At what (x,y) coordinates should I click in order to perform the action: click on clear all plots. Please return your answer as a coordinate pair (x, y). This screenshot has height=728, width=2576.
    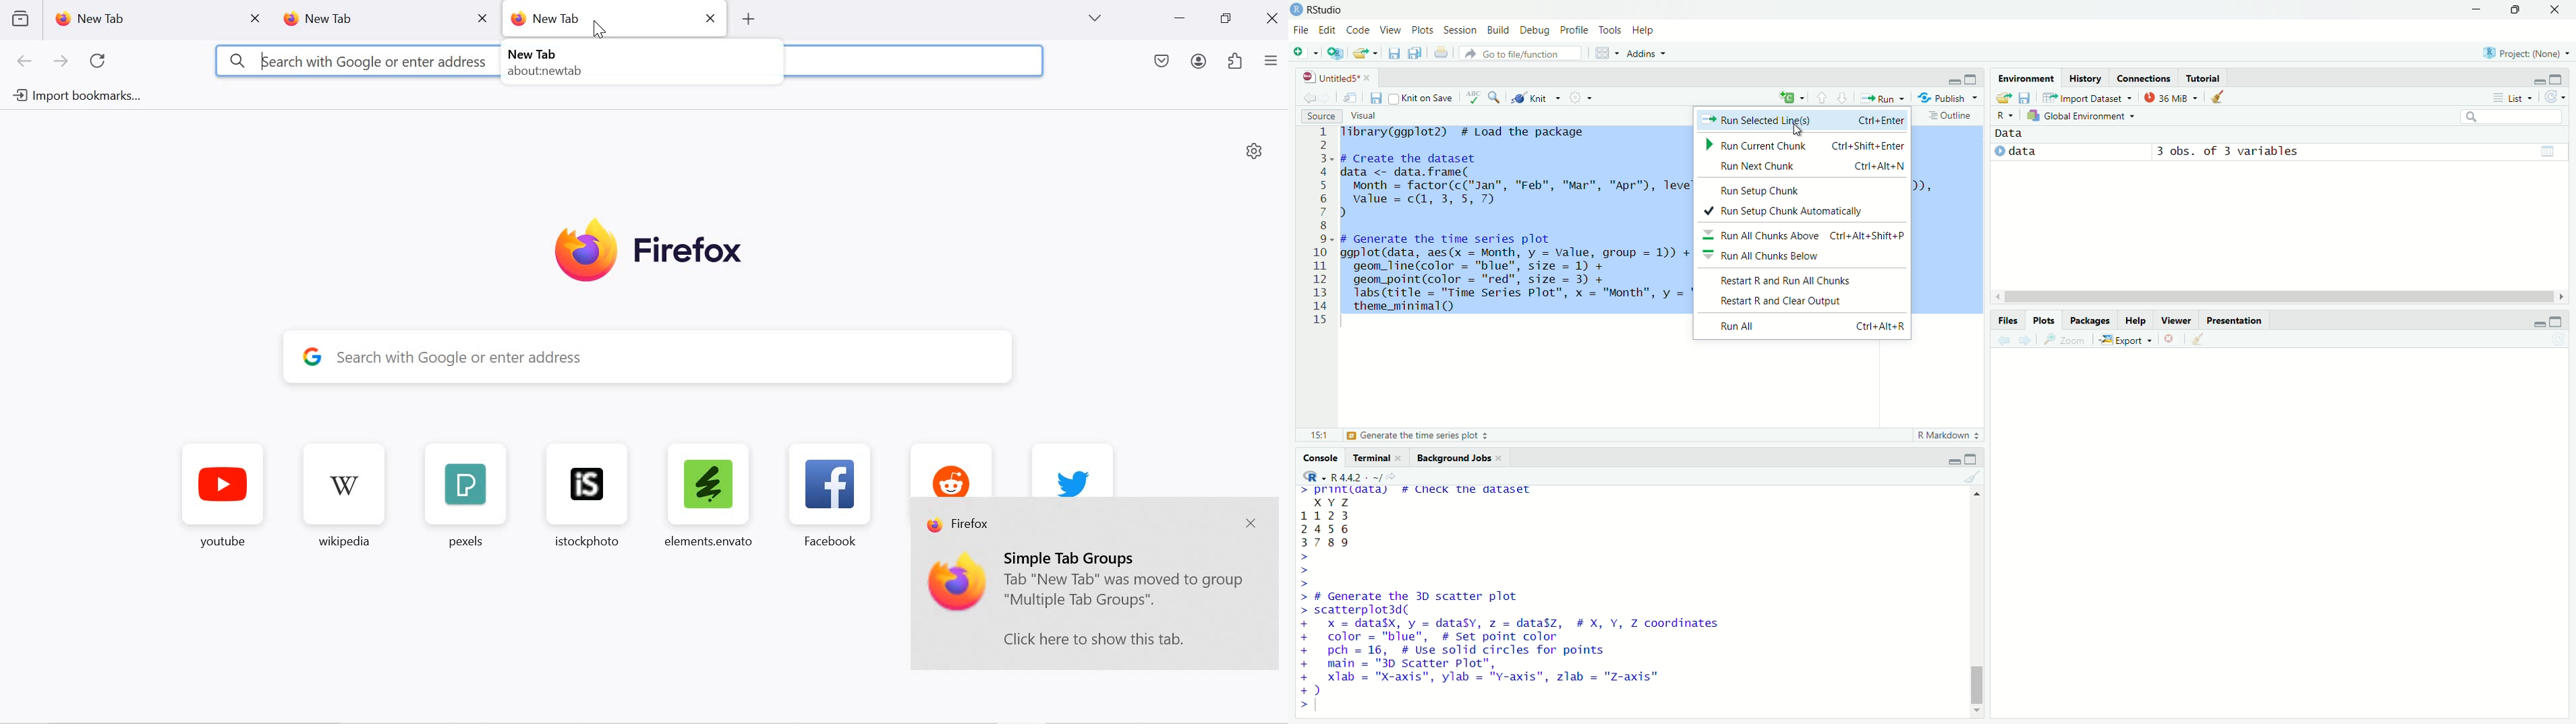
    Looking at the image, I should click on (2199, 341).